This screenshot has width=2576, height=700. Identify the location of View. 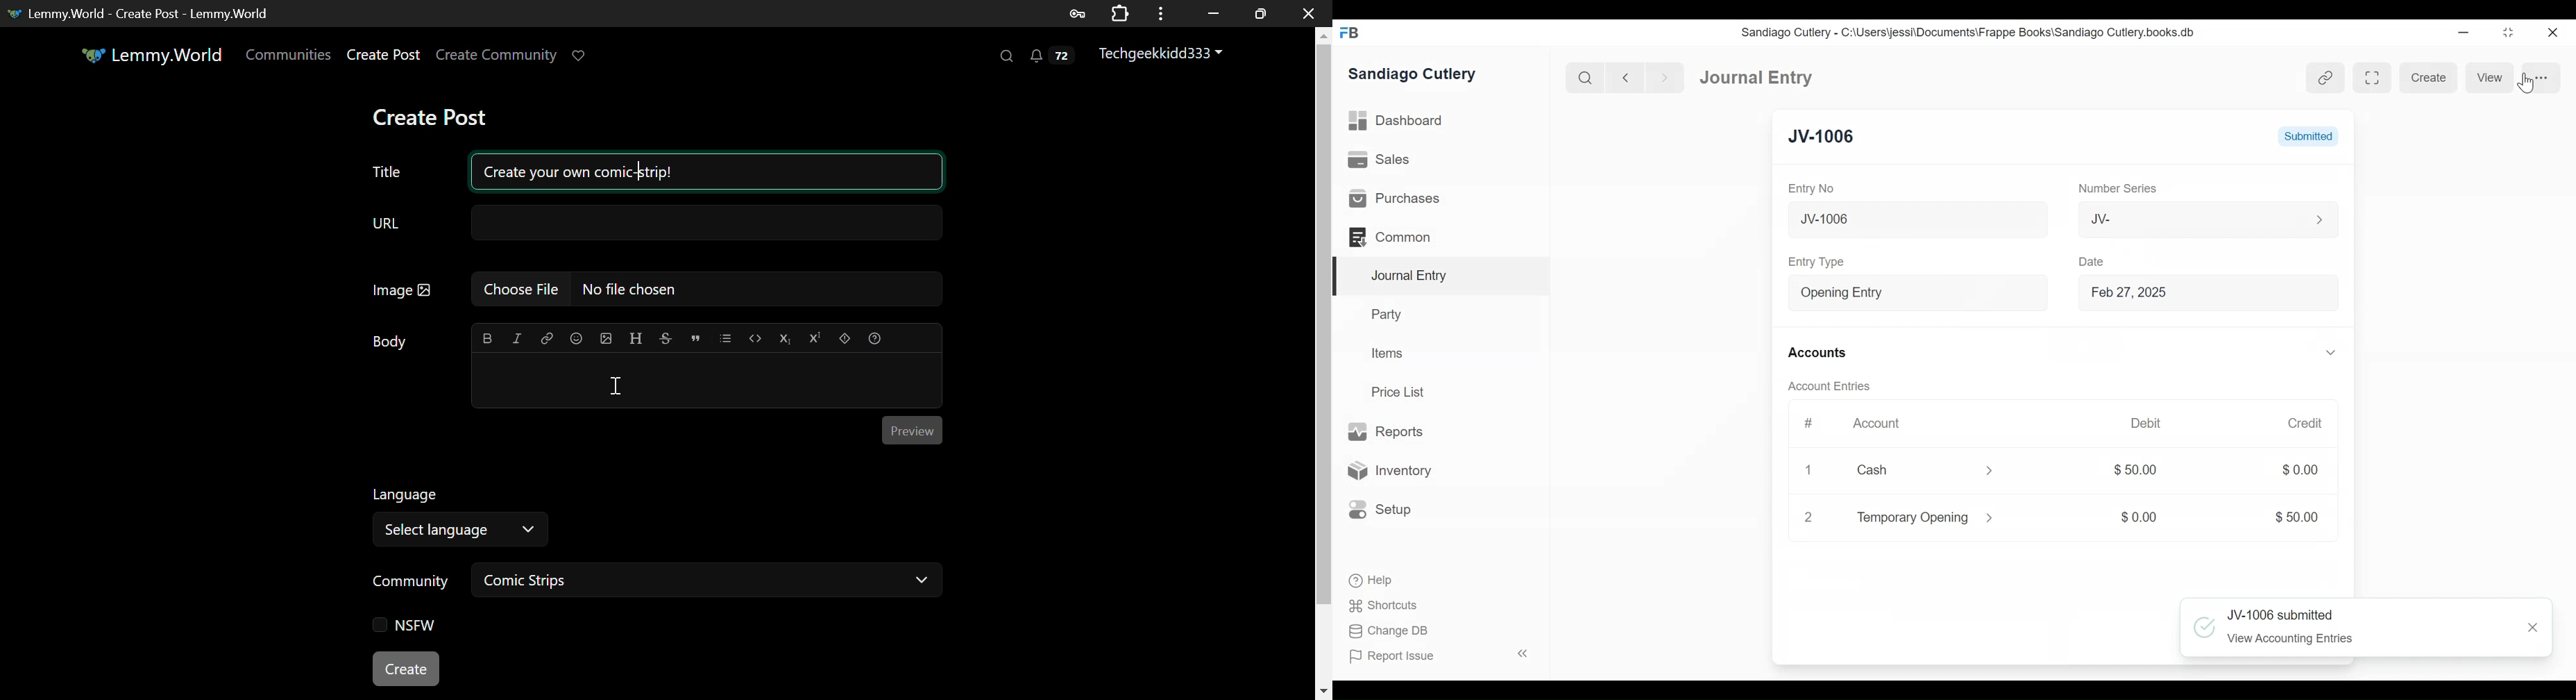
(2491, 77).